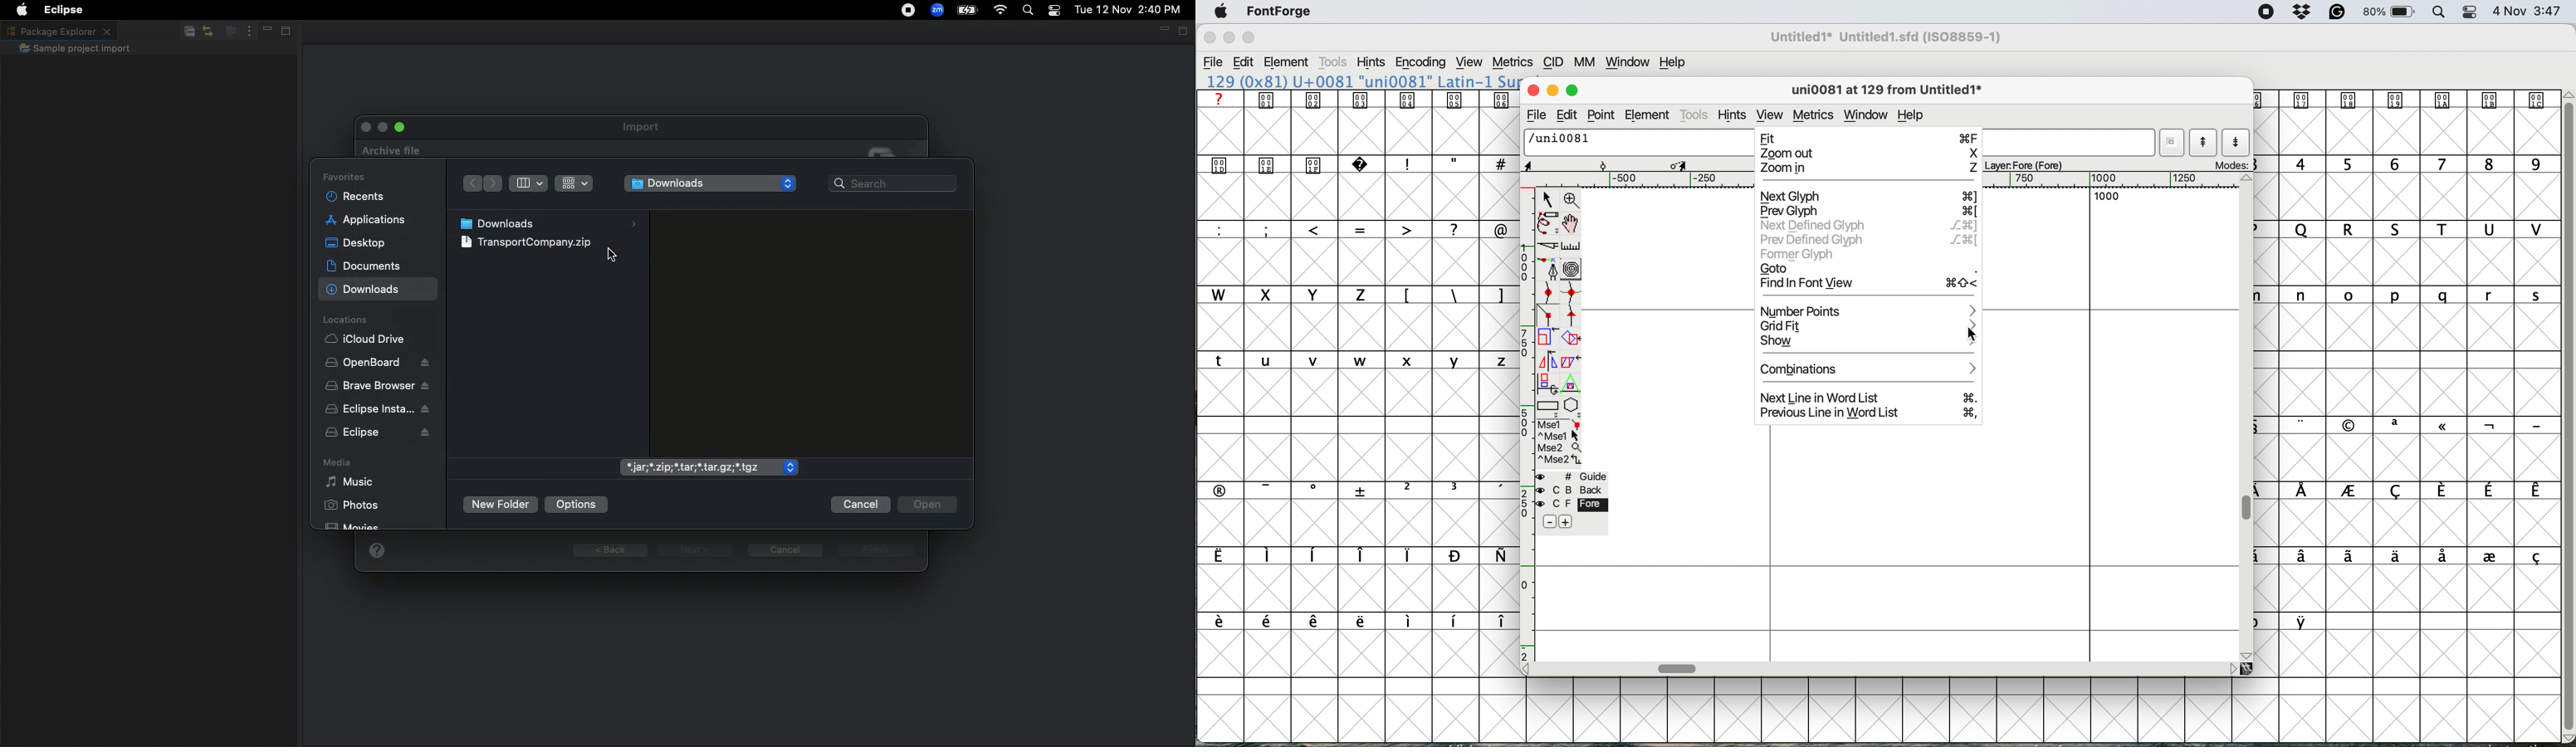  I want to click on scroll by hand, so click(1570, 222).